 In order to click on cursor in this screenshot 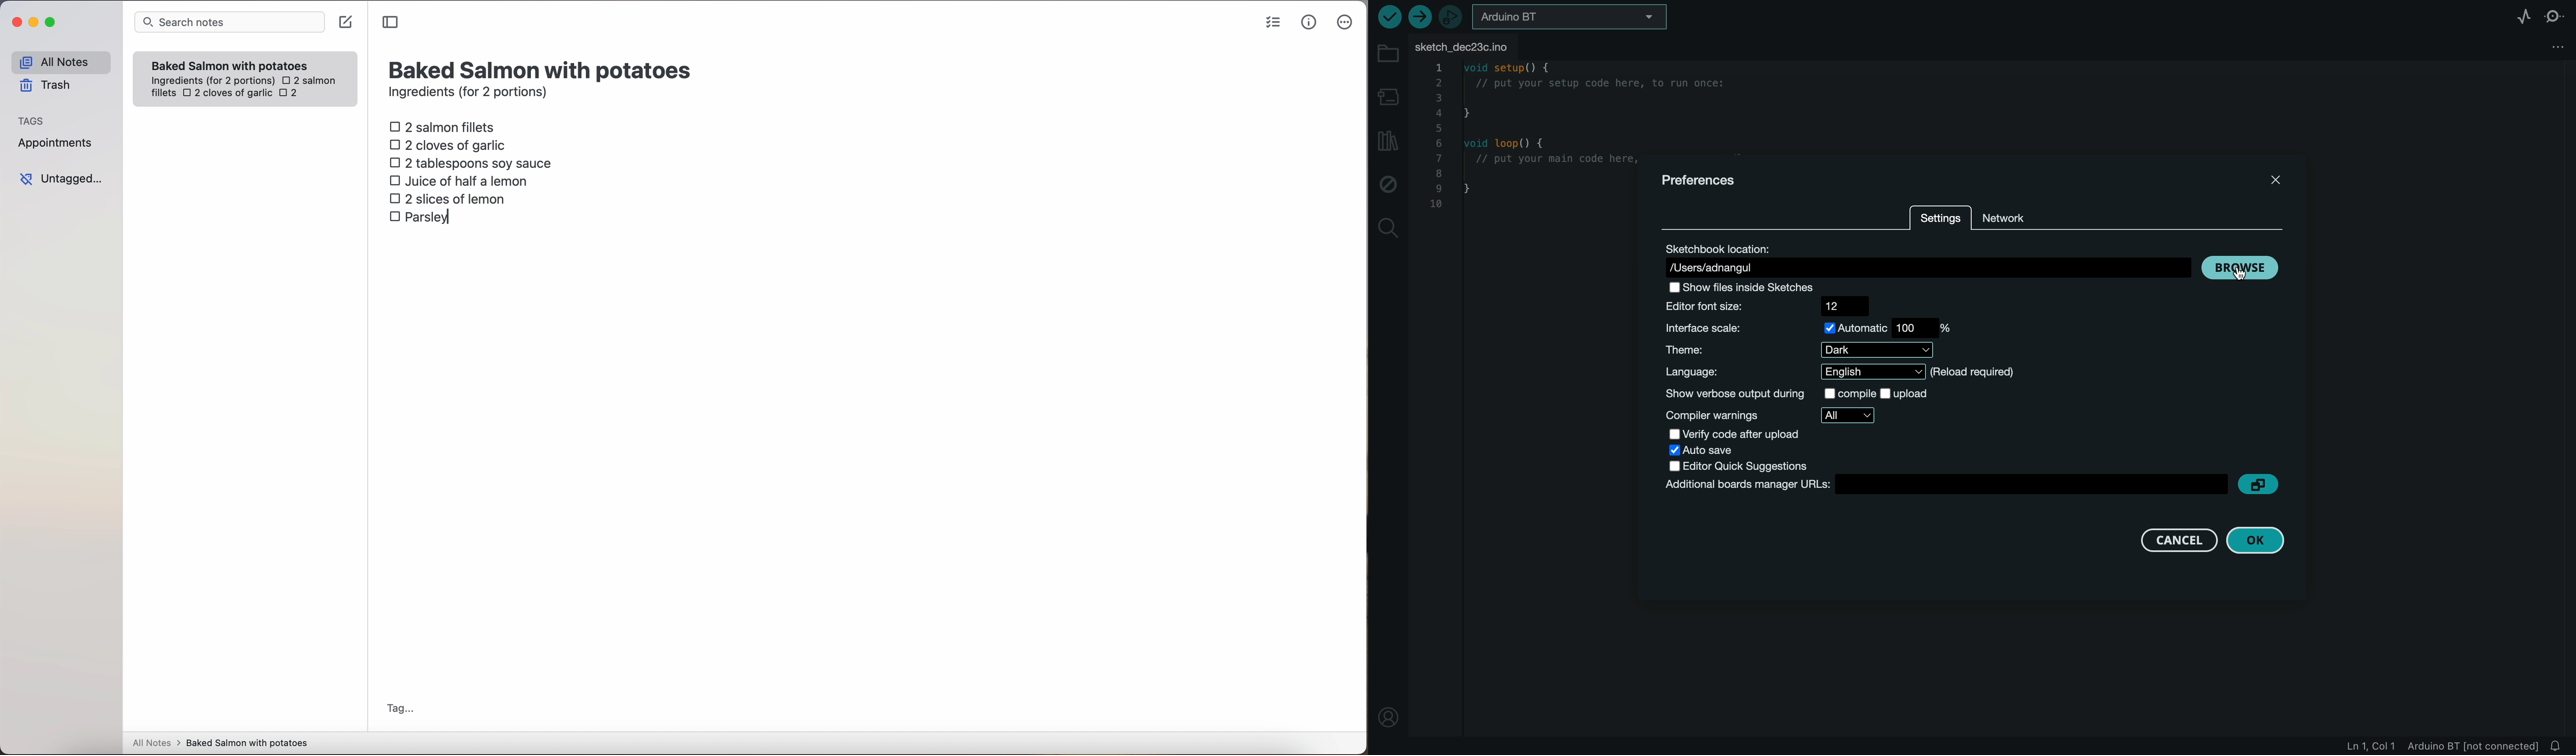, I will do `click(2243, 274)`.